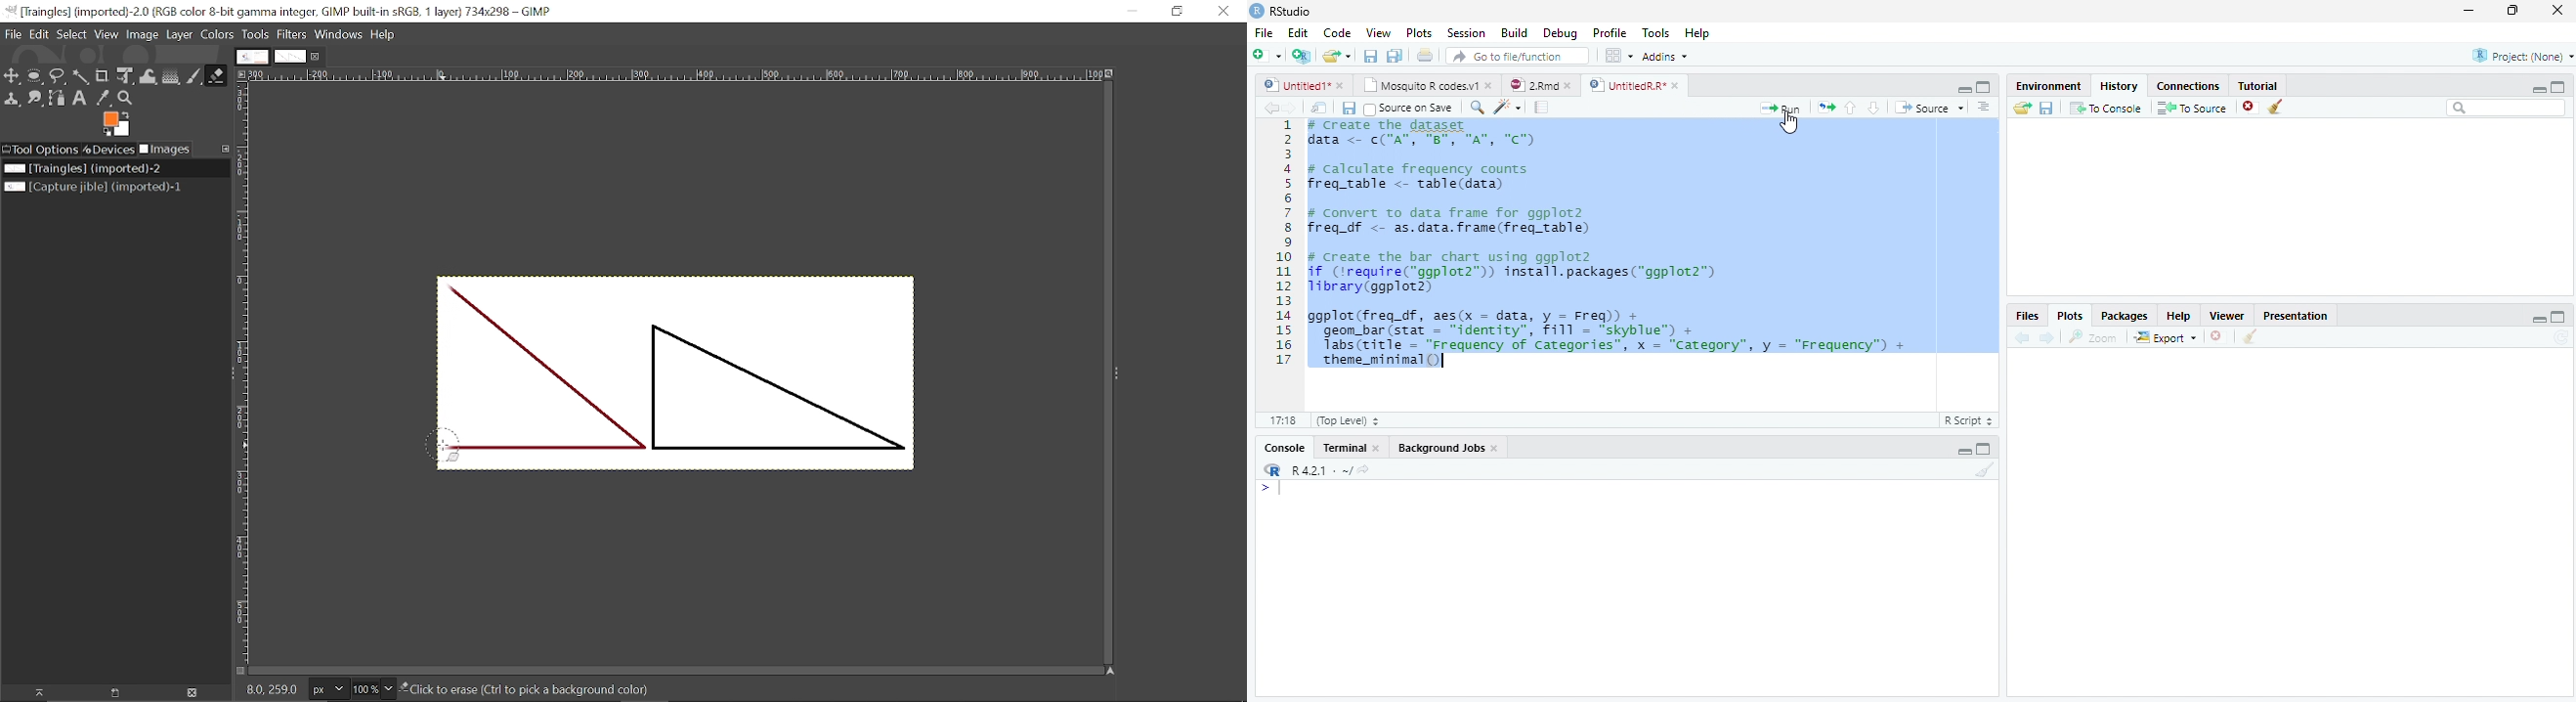 The width and height of the screenshot is (2576, 728). What do you see at coordinates (1983, 88) in the screenshot?
I see `Maximize` at bounding box center [1983, 88].